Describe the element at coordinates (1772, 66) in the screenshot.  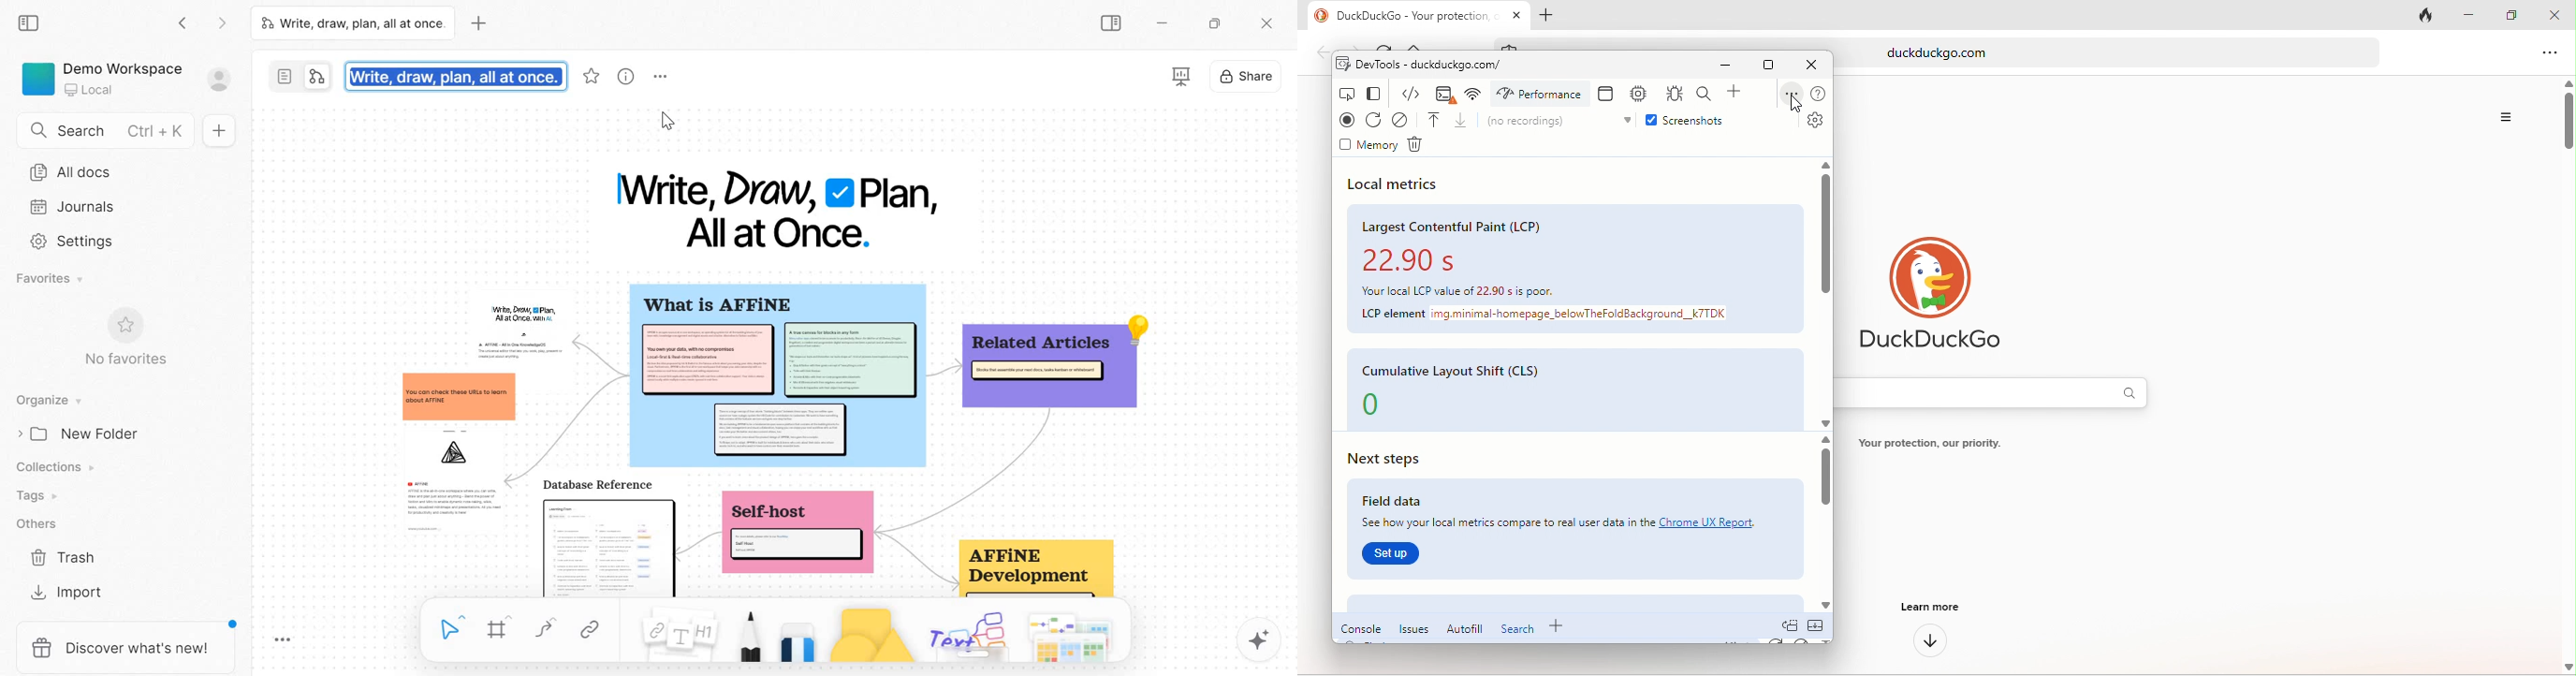
I see `maximize` at that location.